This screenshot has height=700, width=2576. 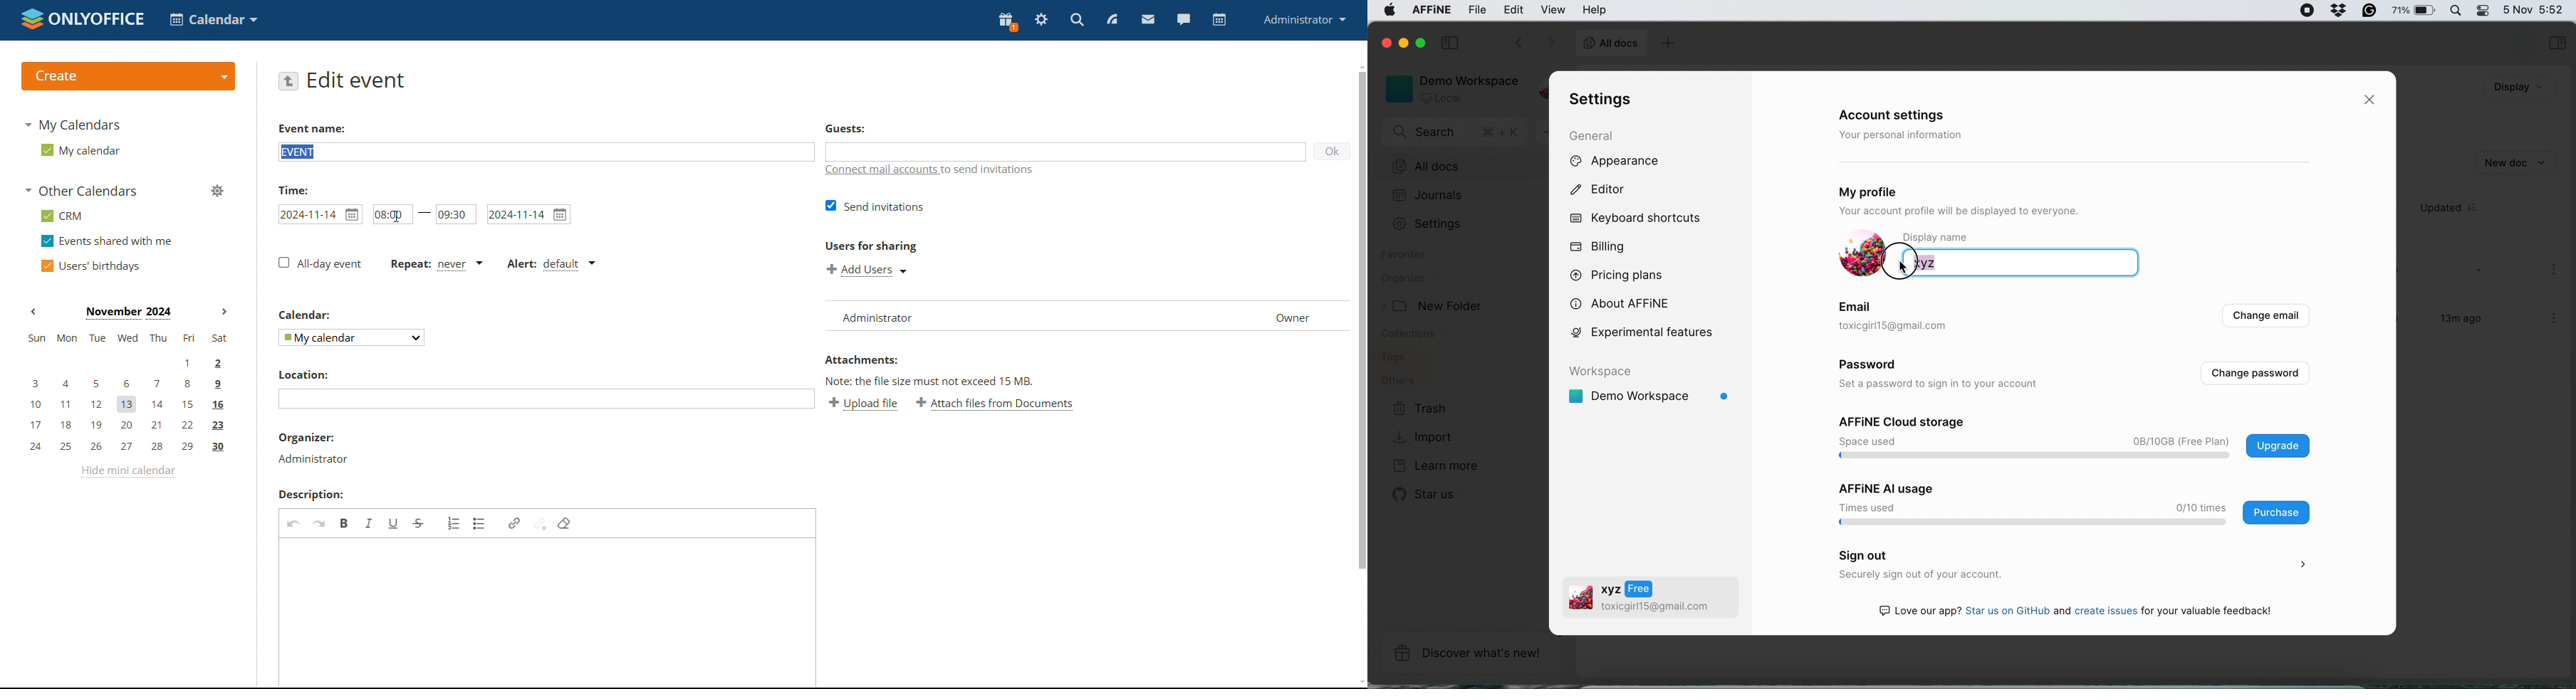 What do you see at coordinates (1666, 44) in the screenshot?
I see `add doc` at bounding box center [1666, 44].